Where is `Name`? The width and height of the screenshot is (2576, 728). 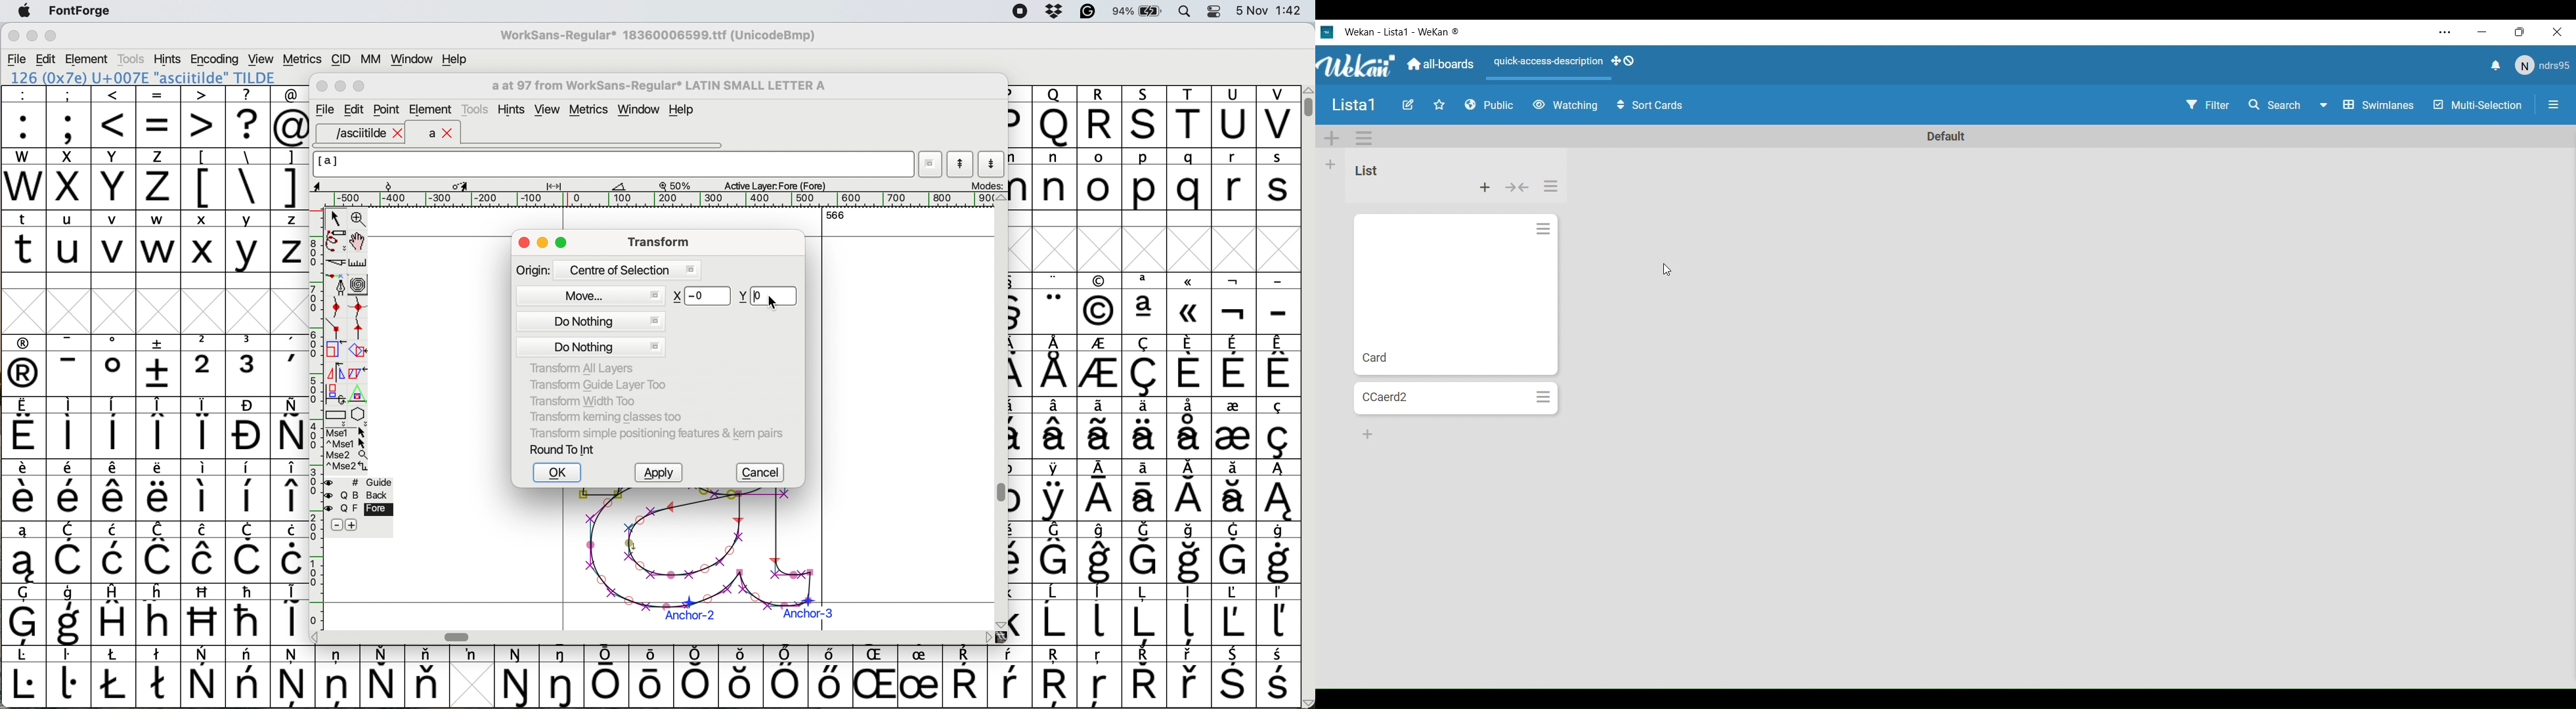
Name is located at coordinates (1354, 106).